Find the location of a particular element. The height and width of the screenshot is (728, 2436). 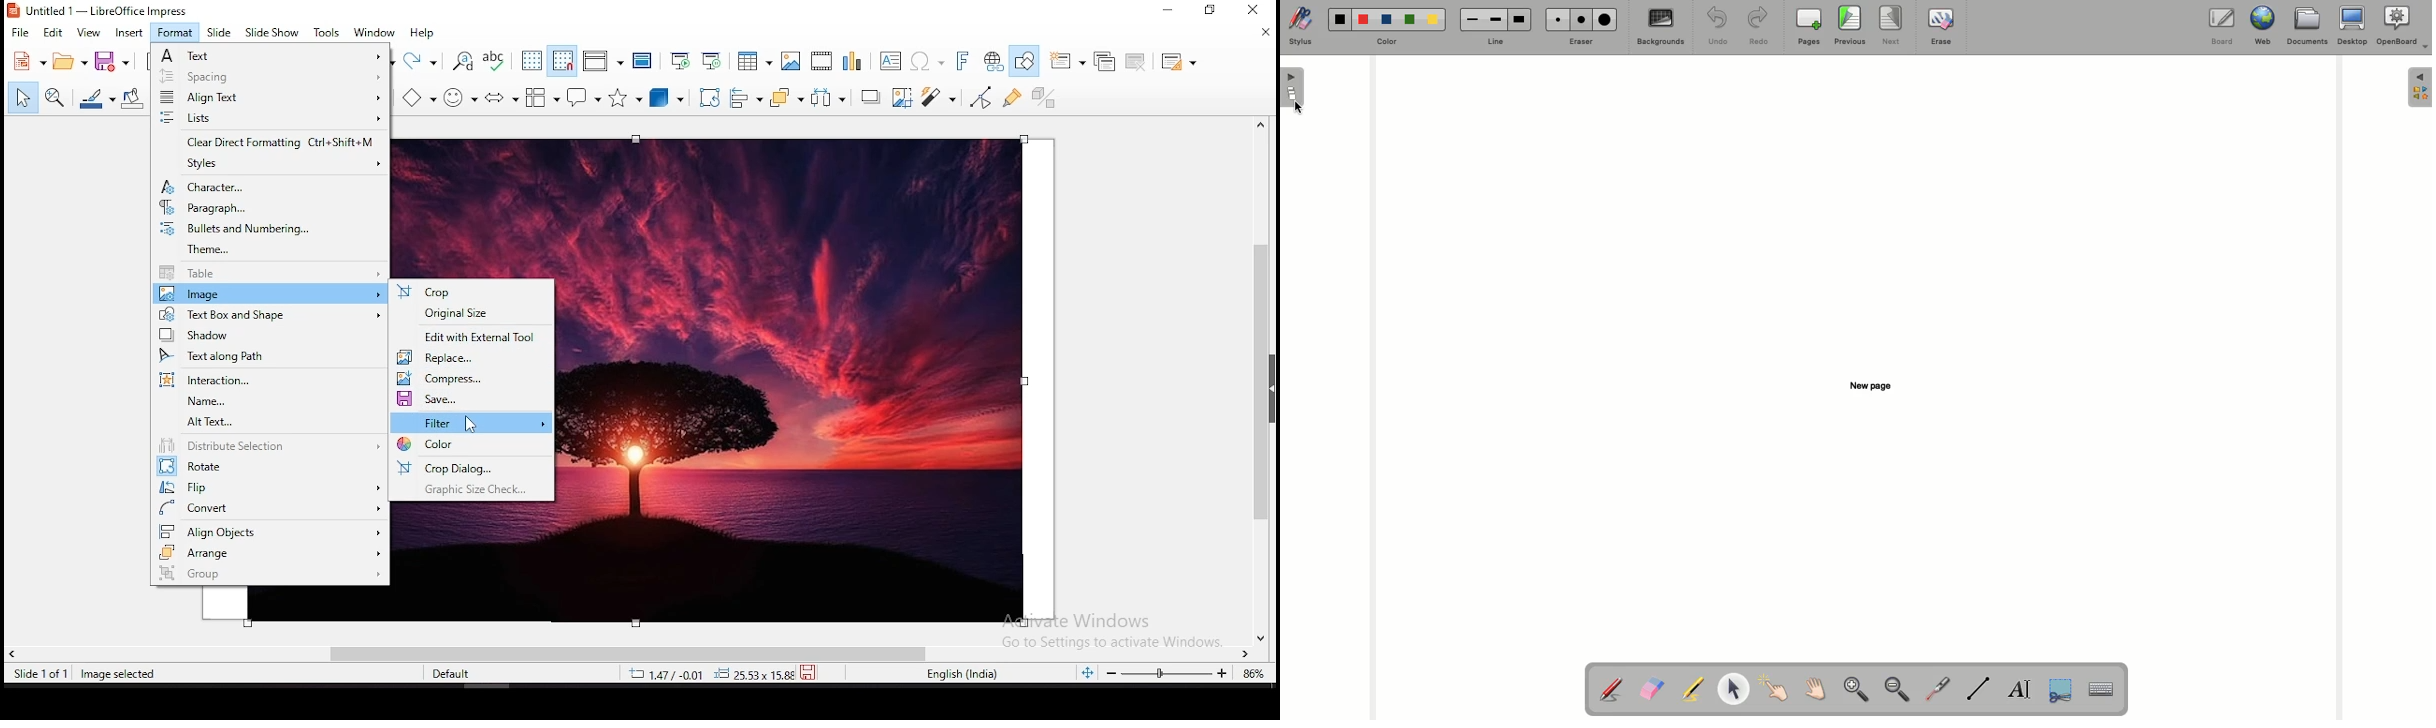

filter is located at coordinates (937, 97).